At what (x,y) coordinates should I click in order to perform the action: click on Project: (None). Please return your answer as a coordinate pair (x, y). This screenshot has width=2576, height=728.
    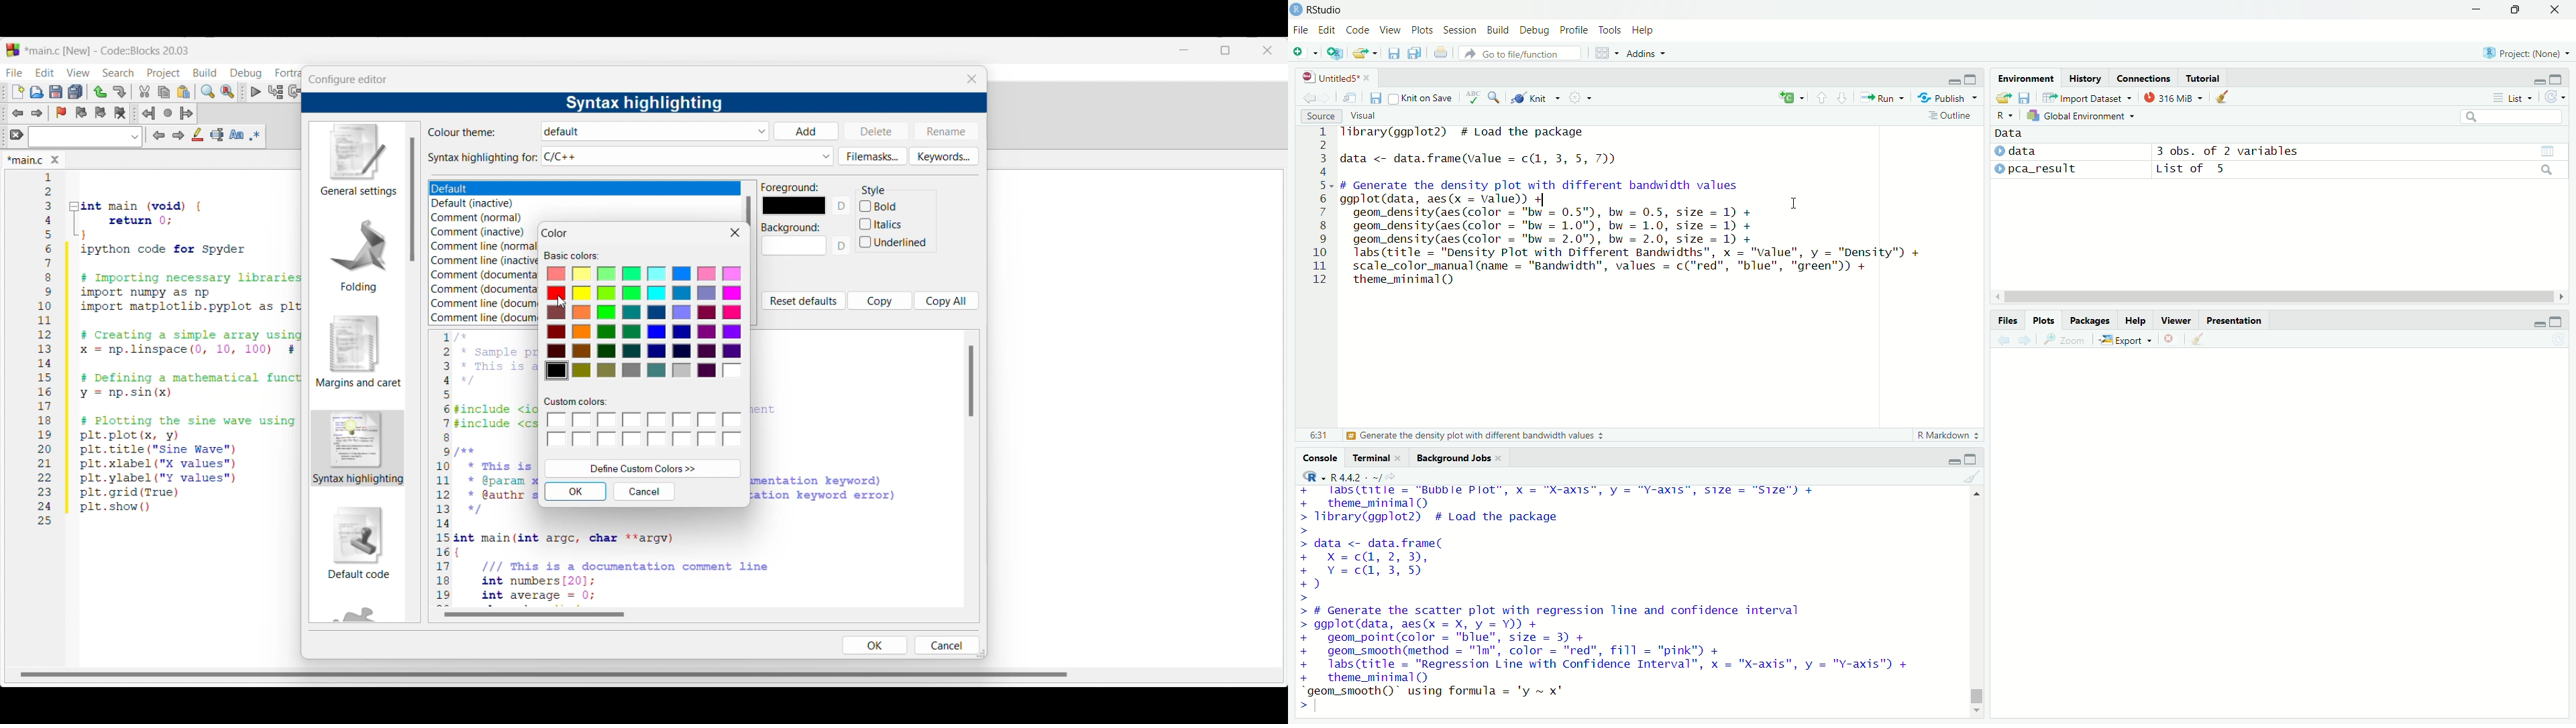
    Looking at the image, I should click on (2525, 52).